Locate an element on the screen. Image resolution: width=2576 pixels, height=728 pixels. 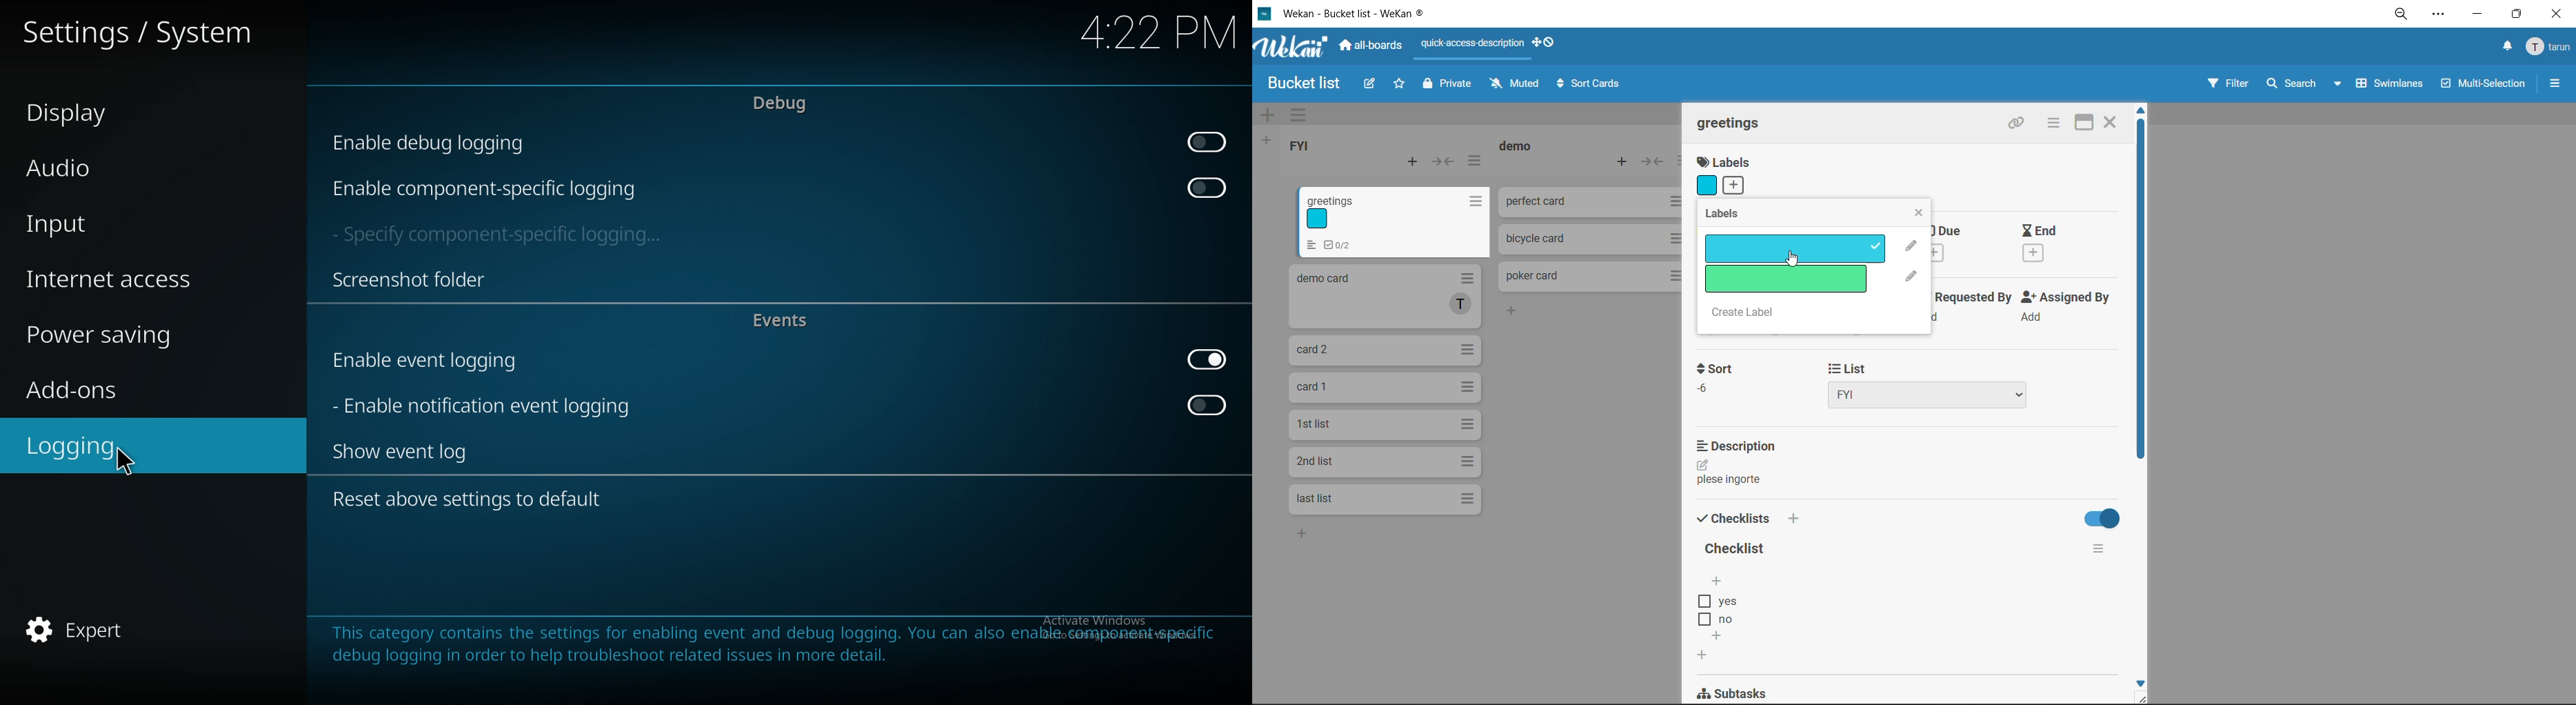
info is located at coordinates (774, 644).